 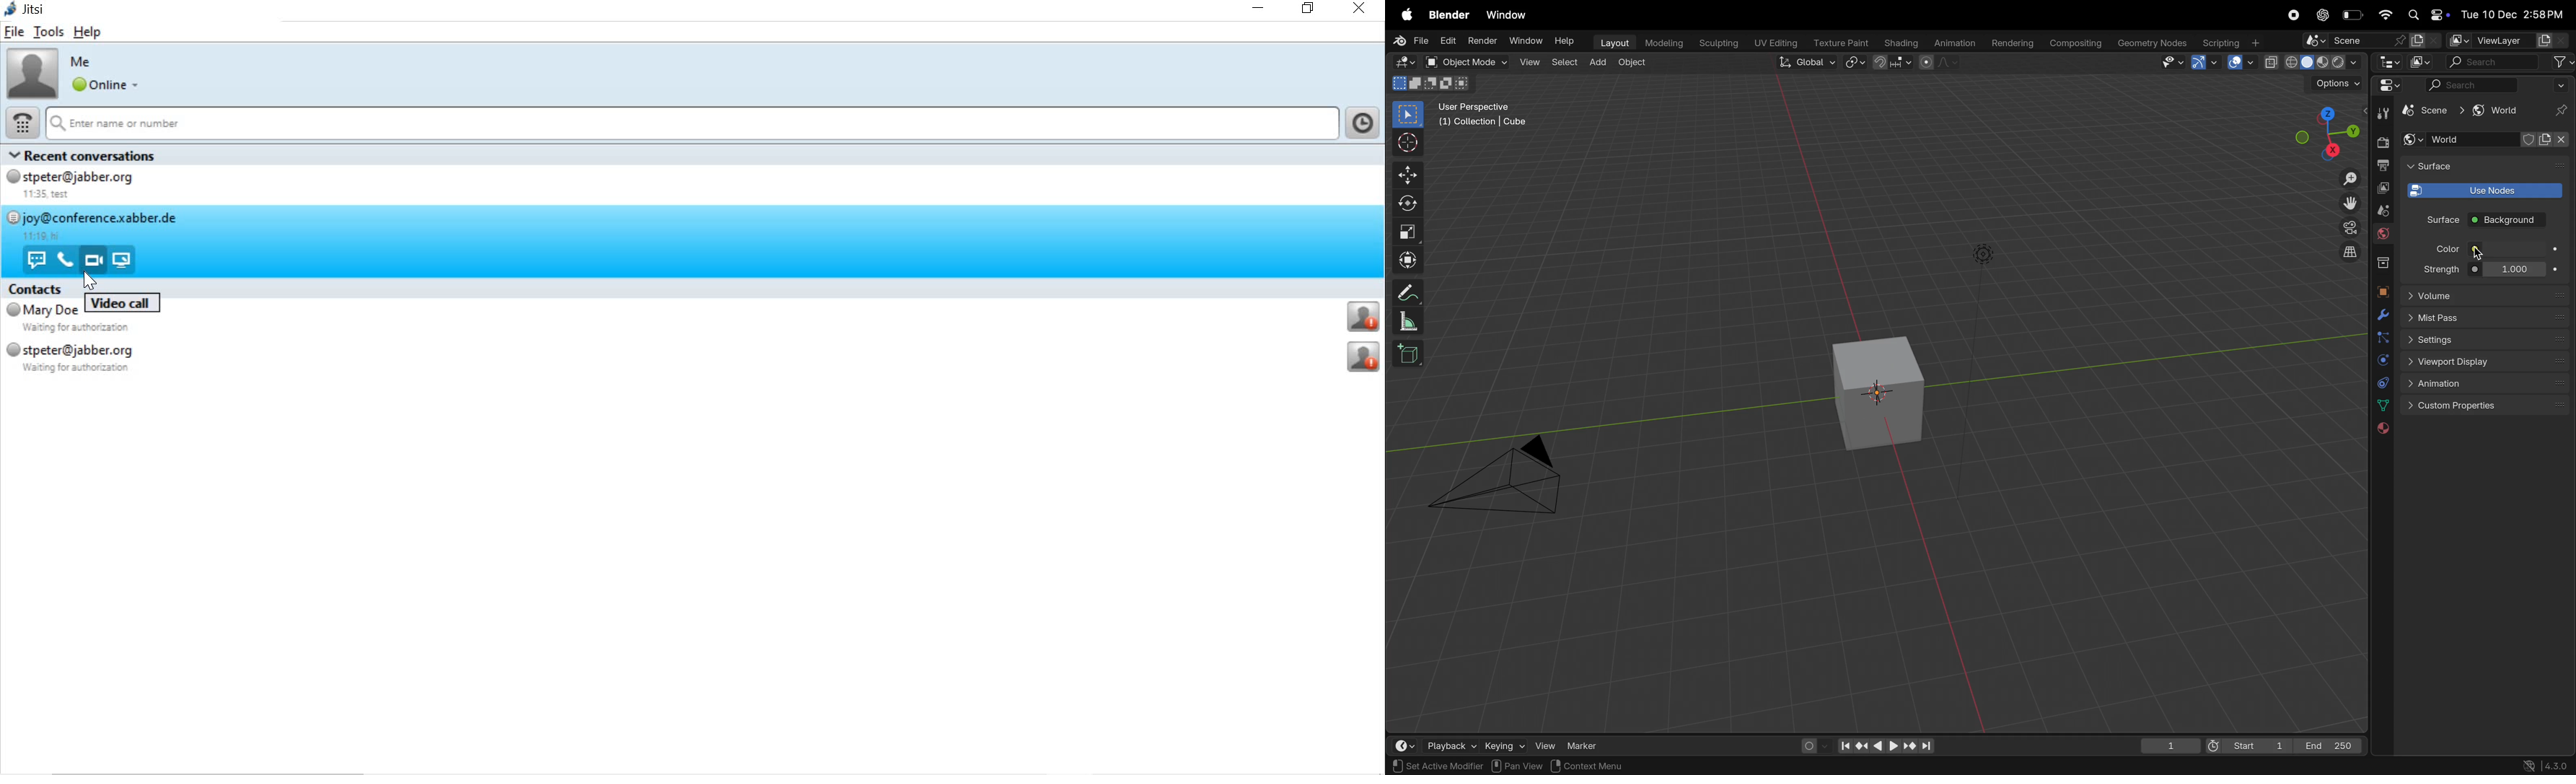 What do you see at coordinates (2483, 189) in the screenshot?
I see `use nodes` at bounding box center [2483, 189].